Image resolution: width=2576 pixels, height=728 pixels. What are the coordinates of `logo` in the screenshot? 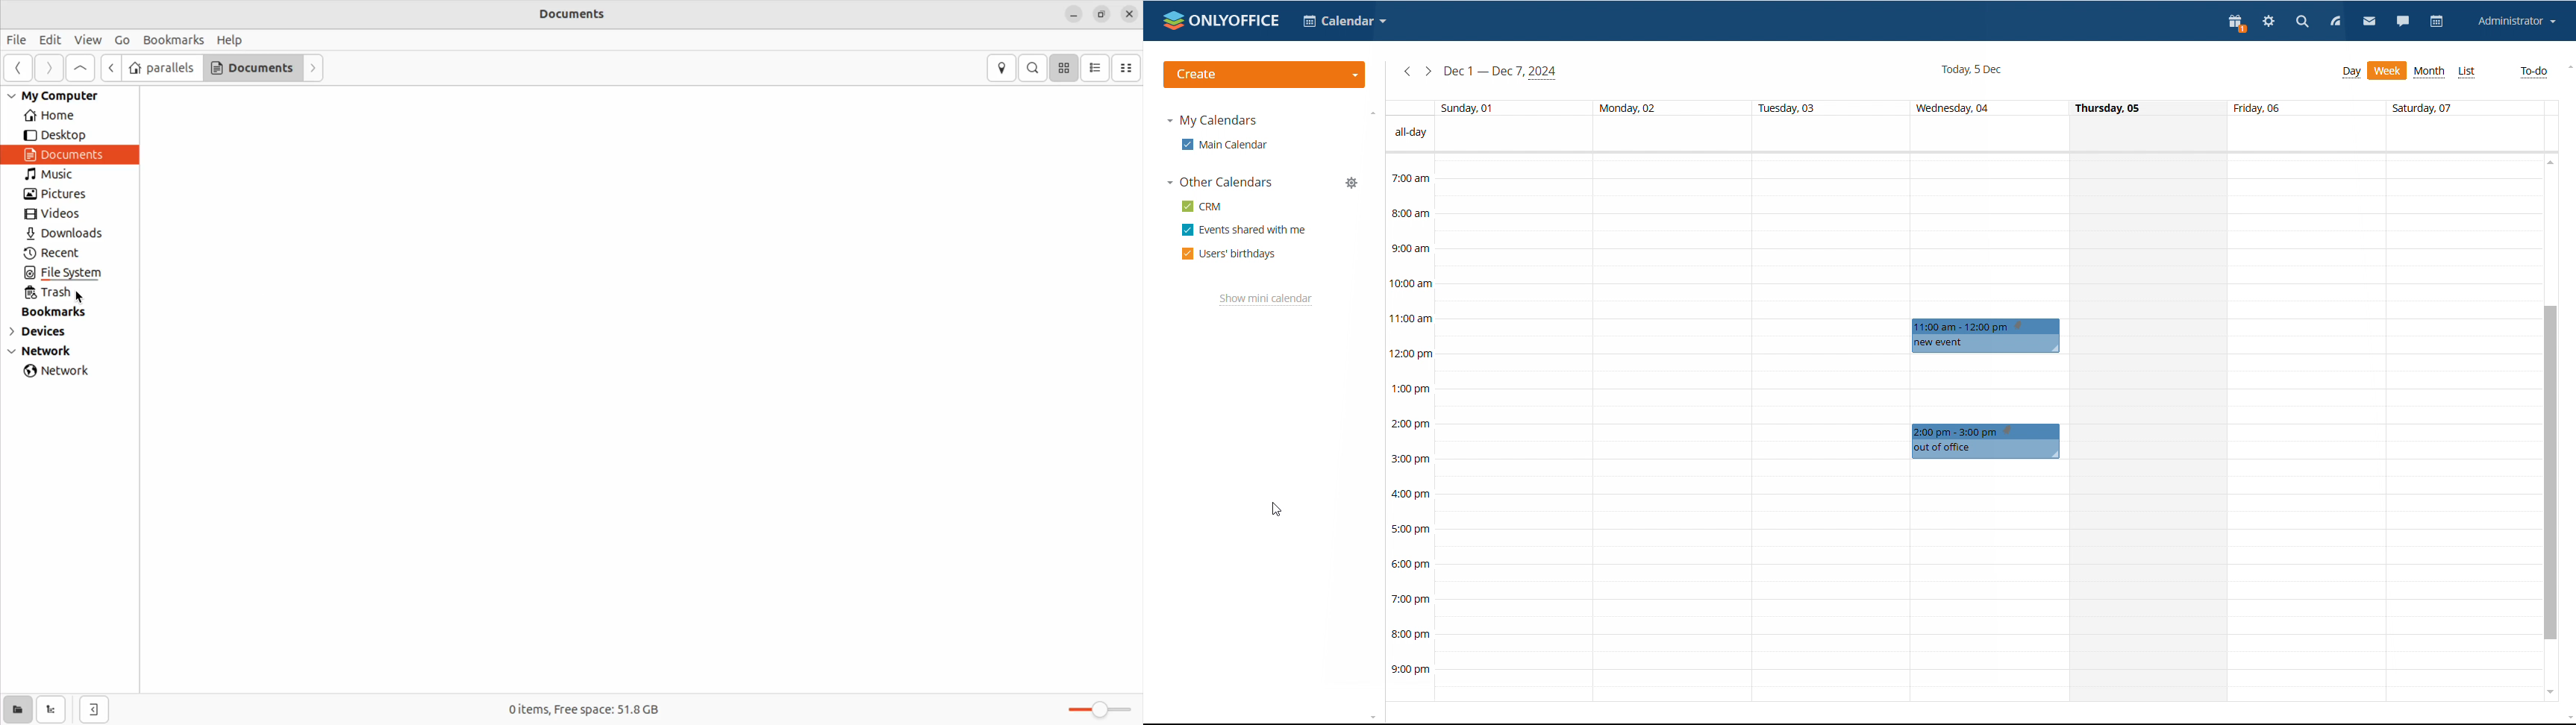 It's located at (1220, 19).